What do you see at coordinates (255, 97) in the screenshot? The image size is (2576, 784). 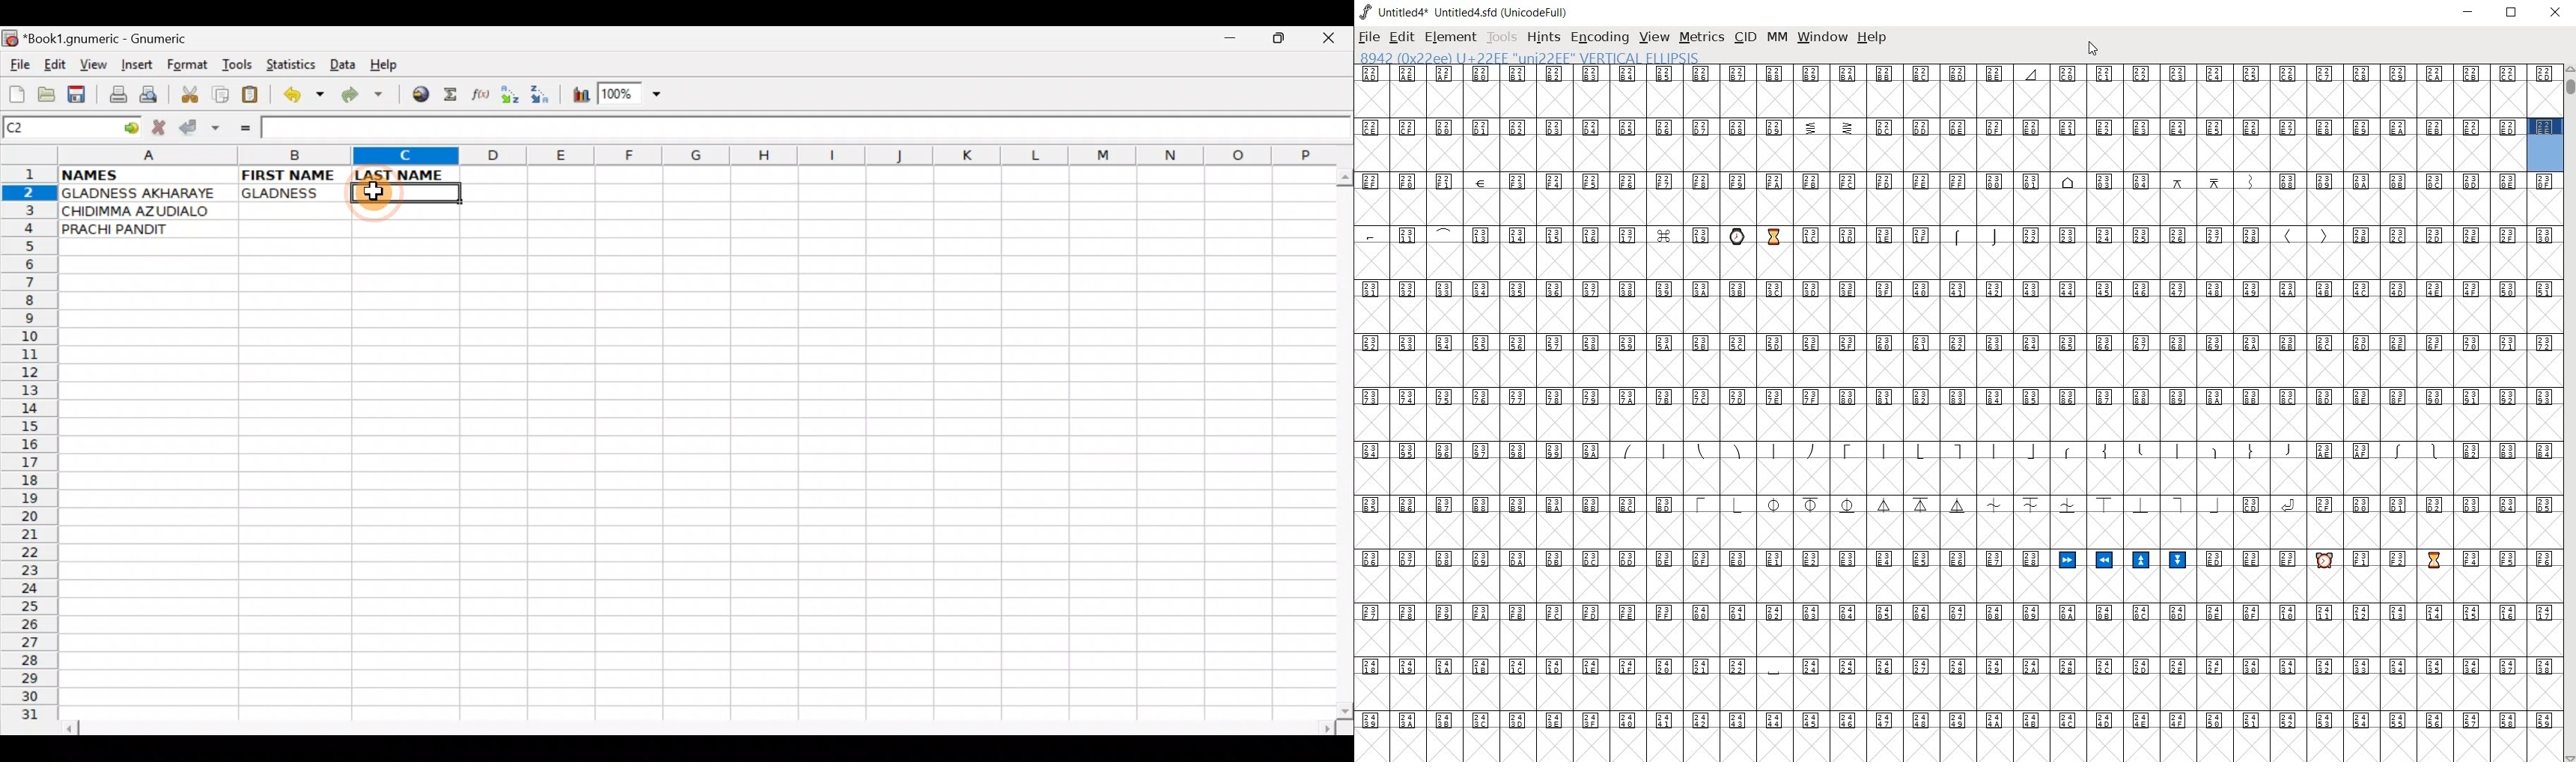 I see `Paste clipboard` at bounding box center [255, 97].